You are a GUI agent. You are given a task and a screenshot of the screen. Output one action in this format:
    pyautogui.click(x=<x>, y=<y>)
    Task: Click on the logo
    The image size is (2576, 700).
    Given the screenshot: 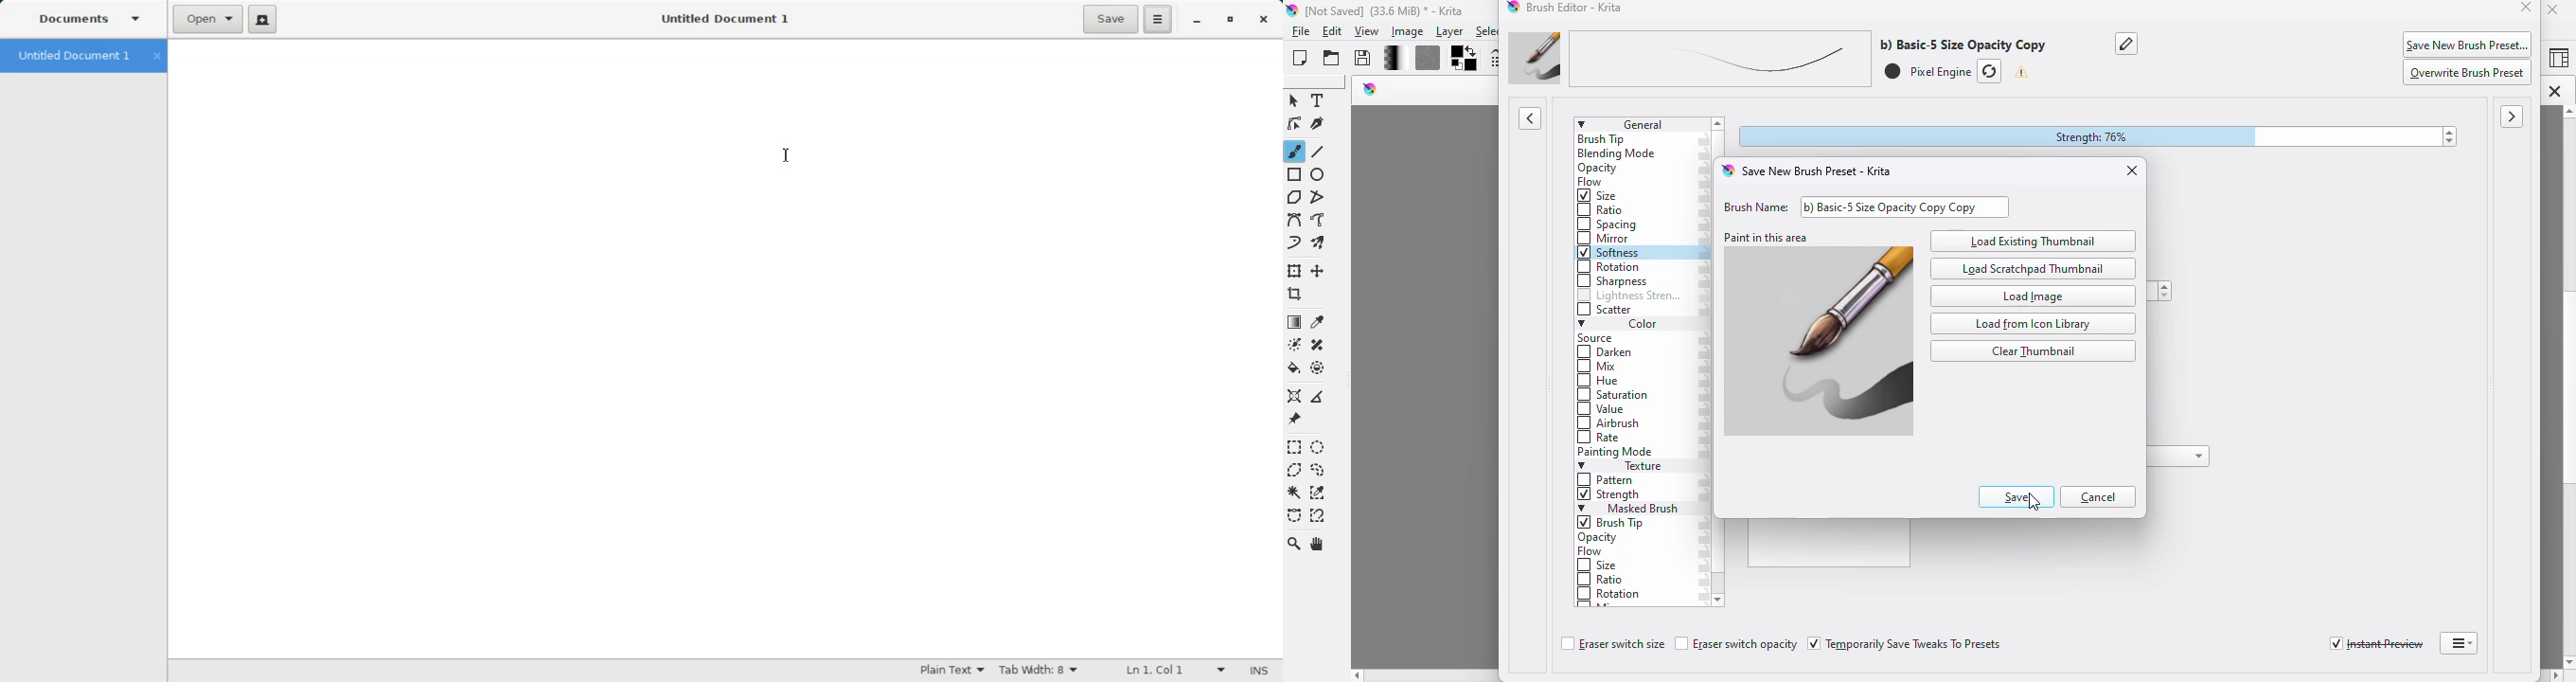 What is the action you would take?
    pyautogui.click(x=1292, y=11)
    